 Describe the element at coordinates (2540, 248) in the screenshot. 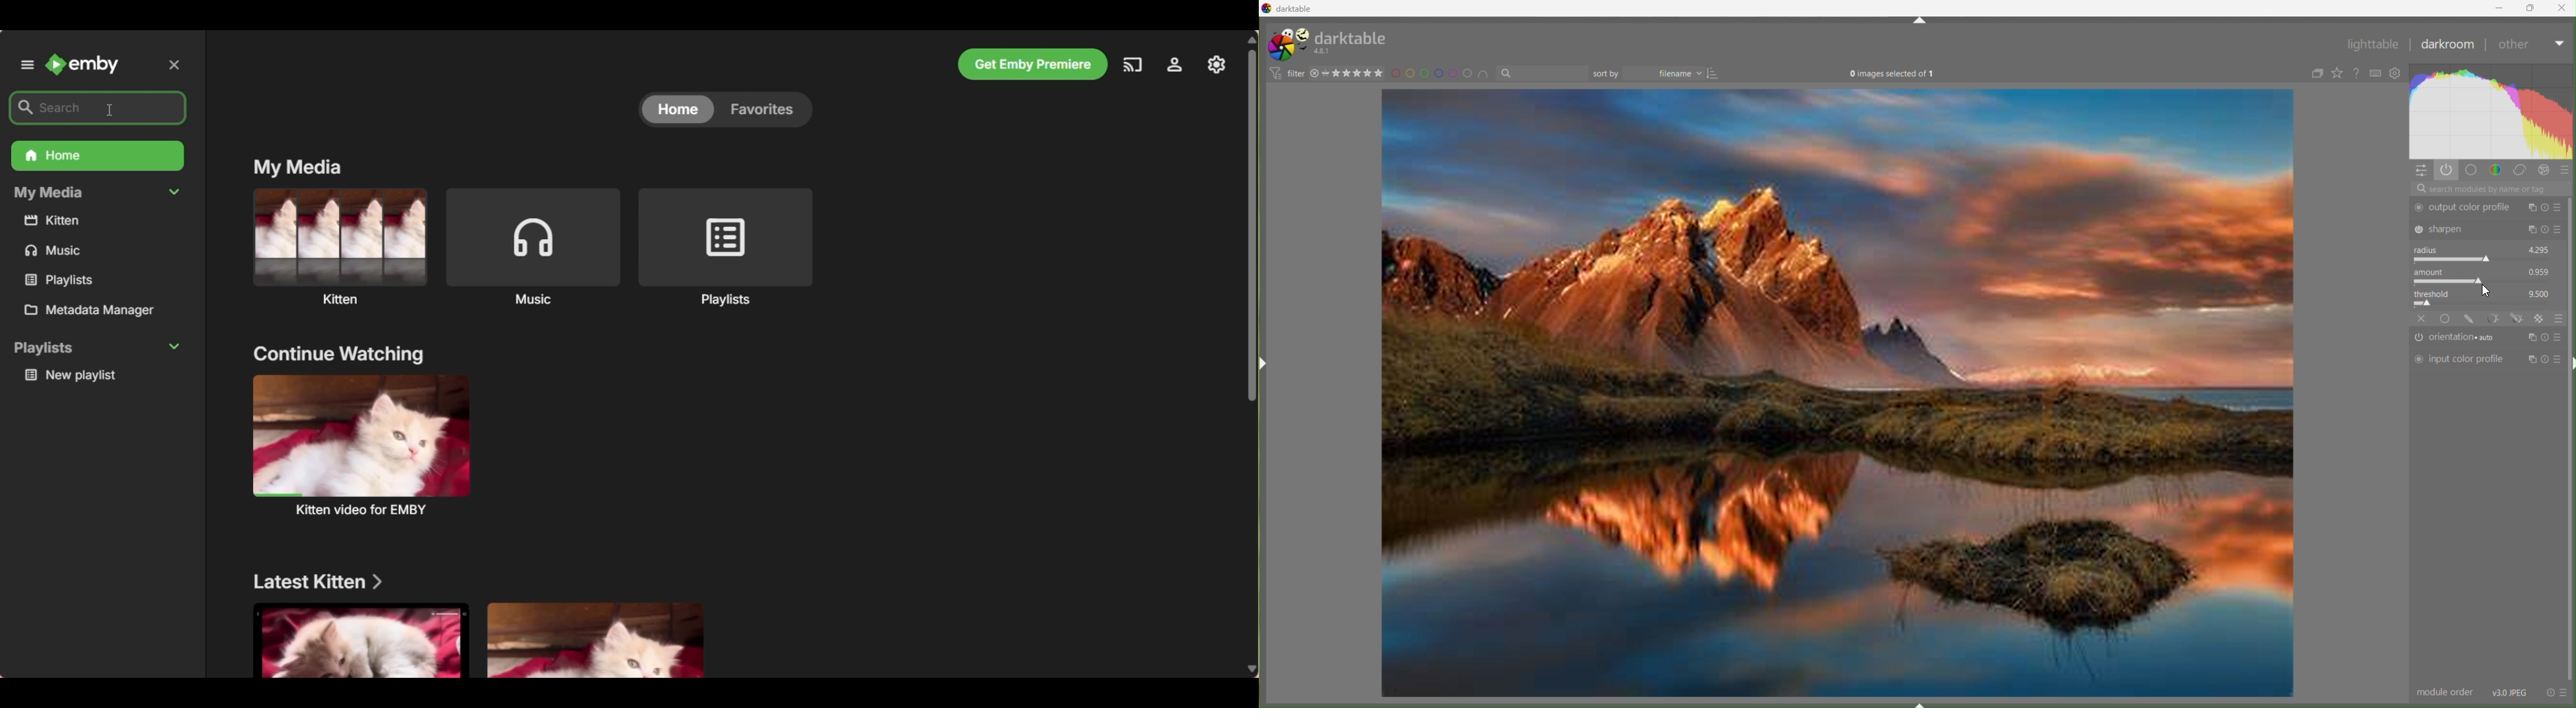

I see `value` at that location.